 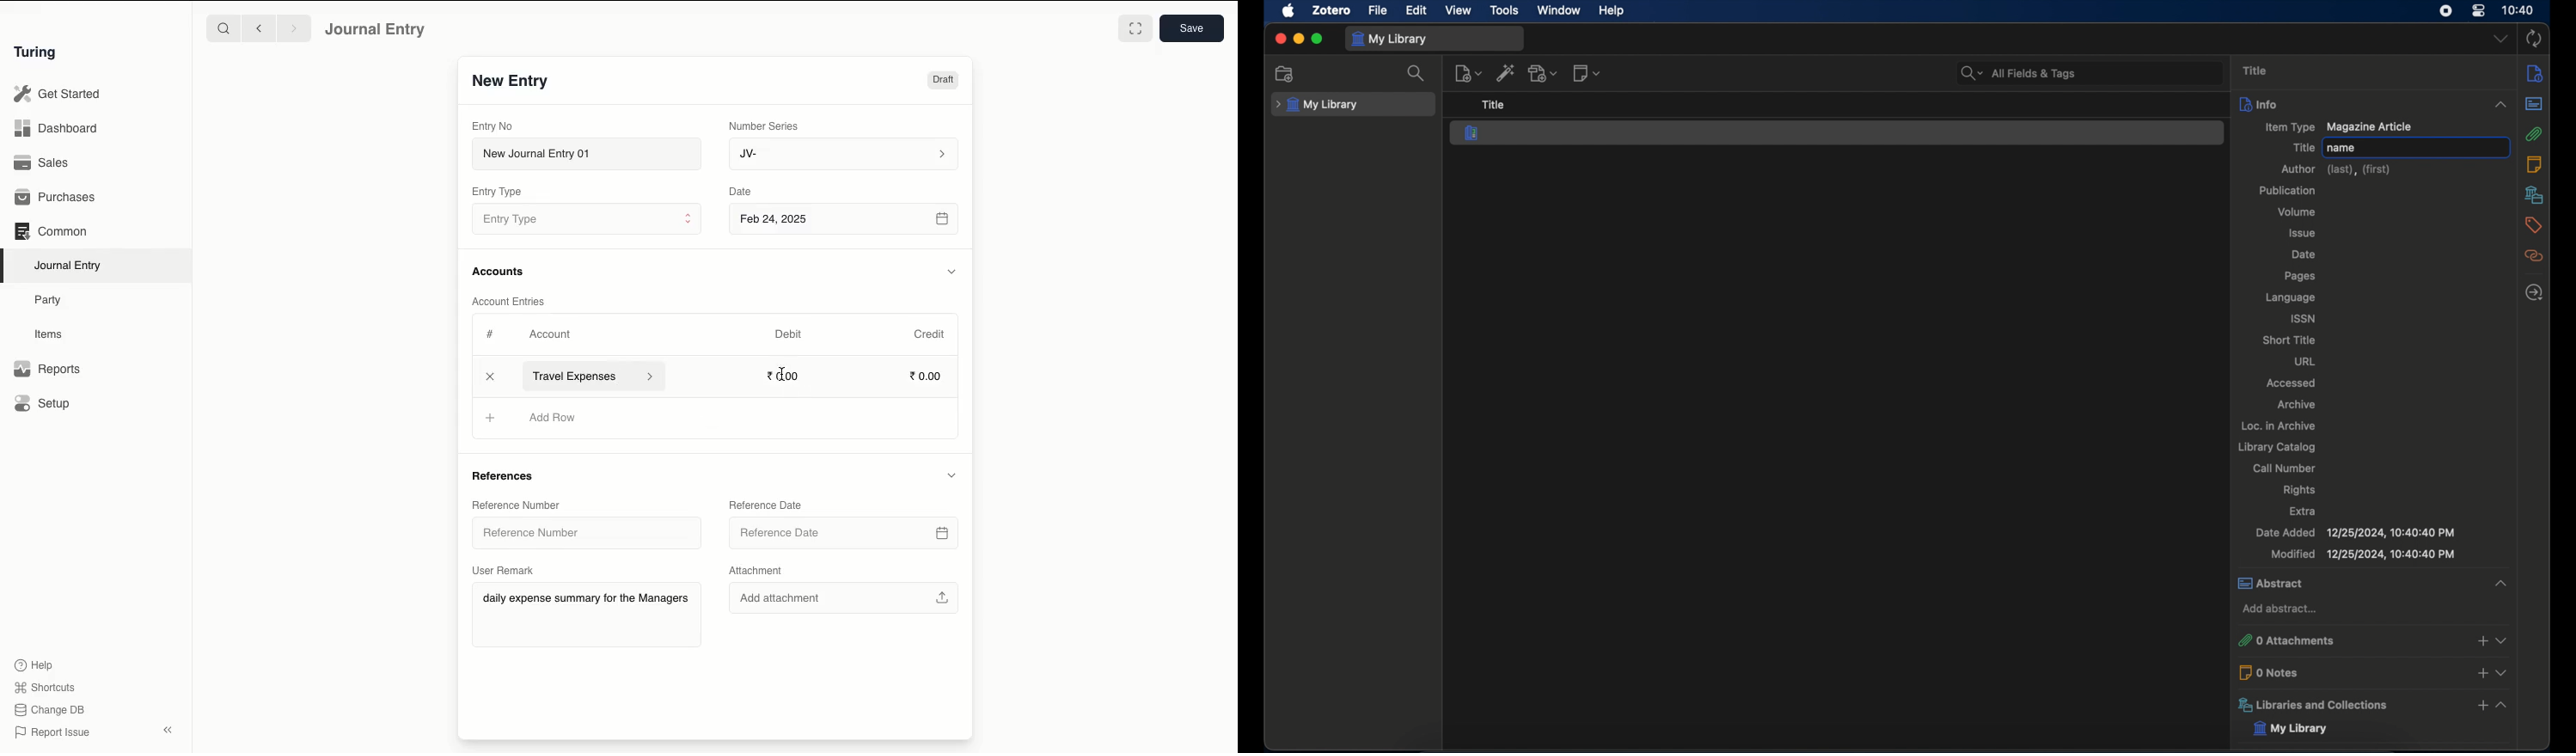 What do you see at coordinates (550, 418) in the screenshot?
I see `Add Row` at bounding box center [550, 418].